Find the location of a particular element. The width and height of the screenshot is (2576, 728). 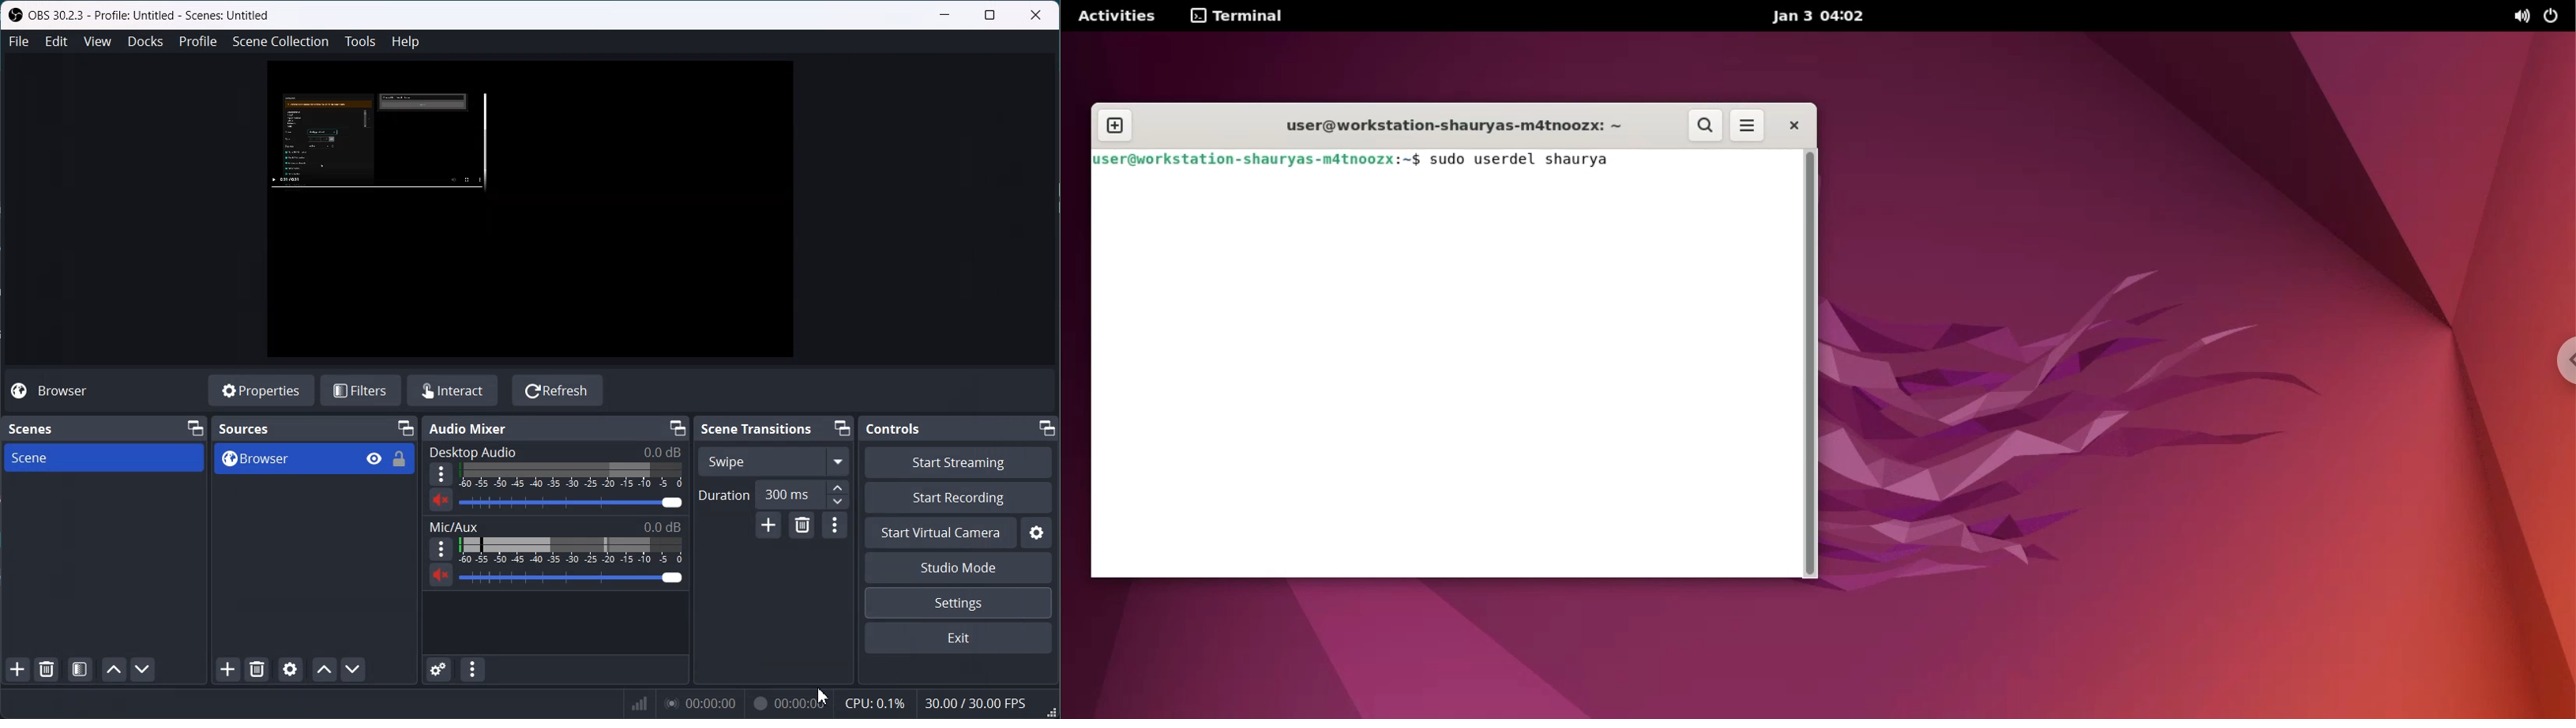

Docks is located at coordinates (145, 41).